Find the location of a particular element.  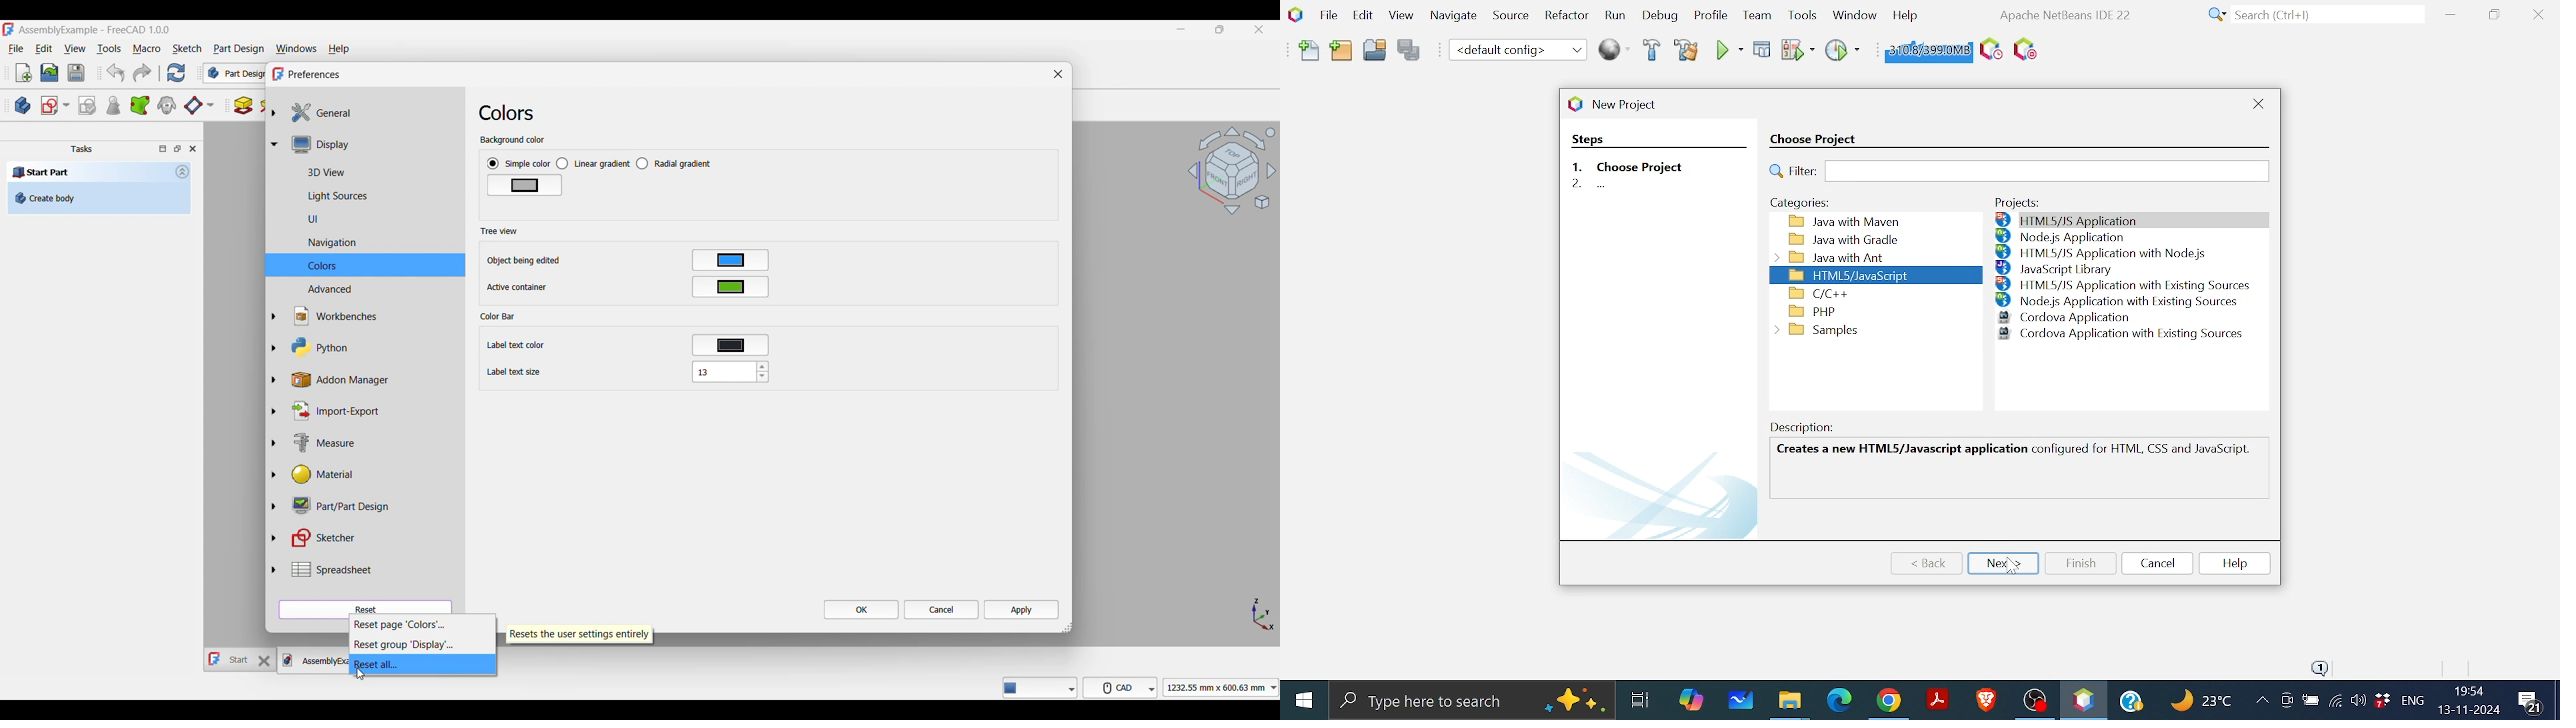

Import-Export is located at coordinates (329, 412).